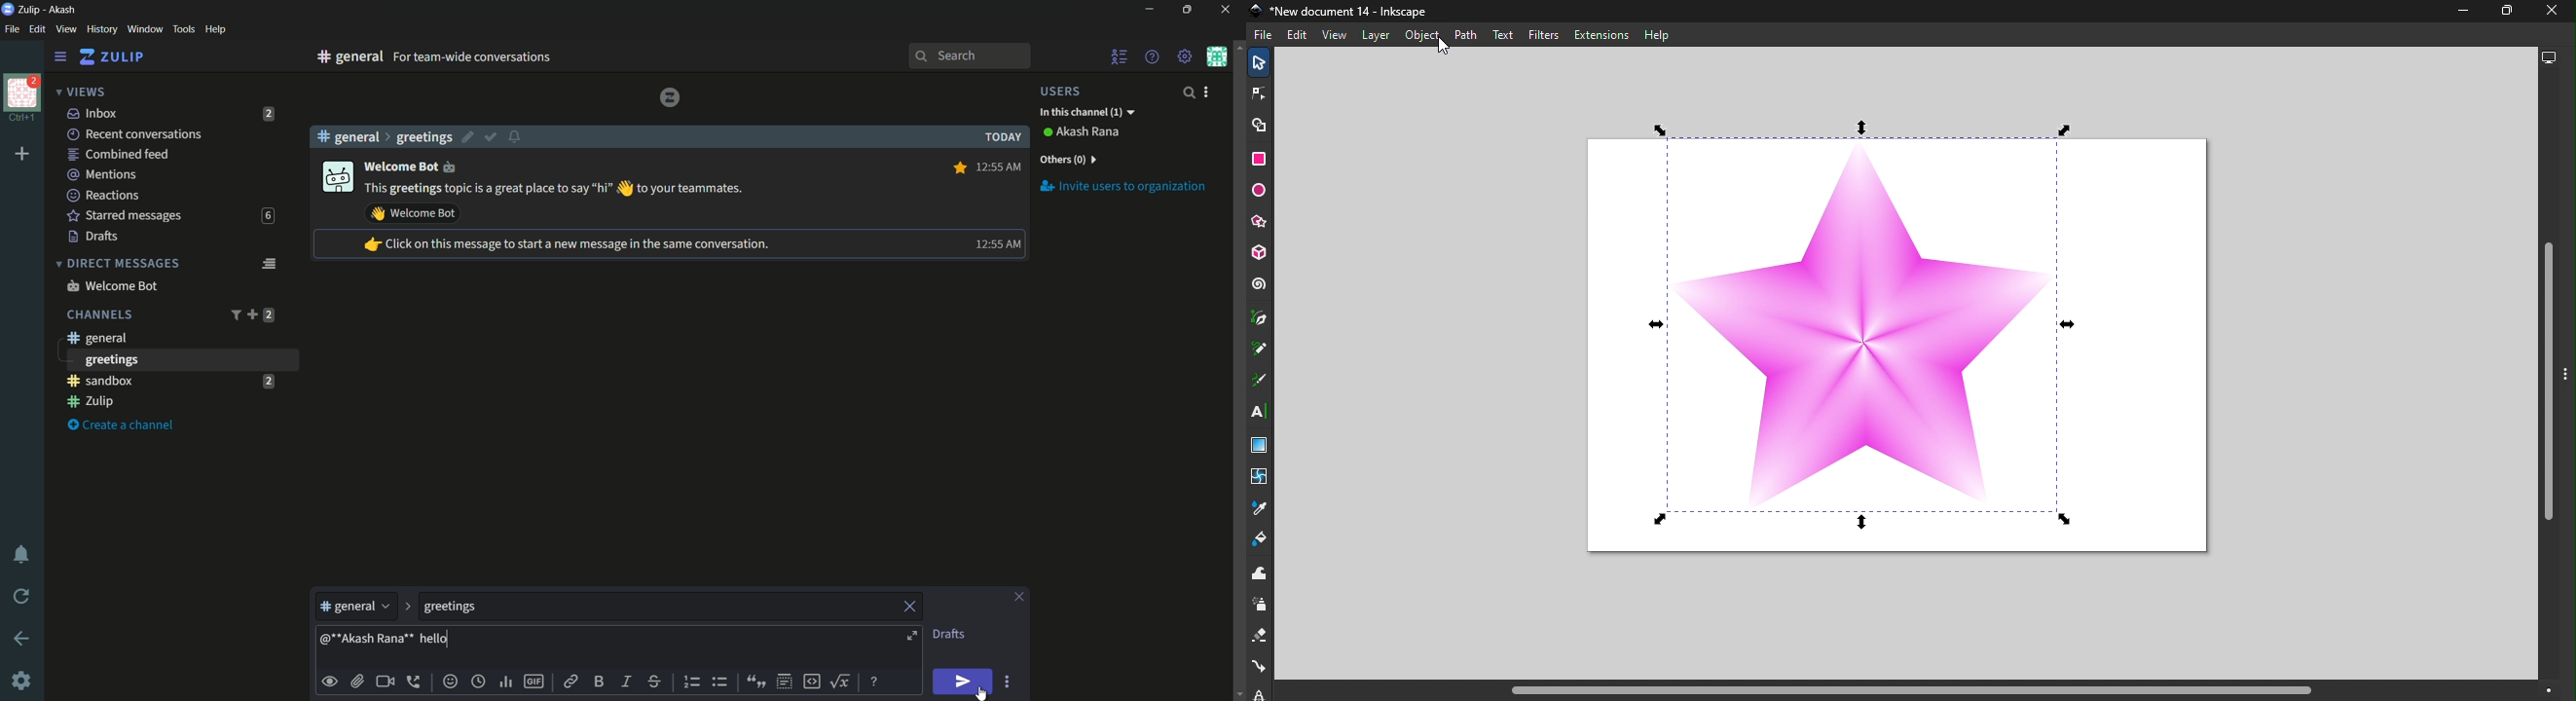 Image resolution: width=2576 pixels, height=728 pixels. I want to click on Zulip logo, so click(669, 97).